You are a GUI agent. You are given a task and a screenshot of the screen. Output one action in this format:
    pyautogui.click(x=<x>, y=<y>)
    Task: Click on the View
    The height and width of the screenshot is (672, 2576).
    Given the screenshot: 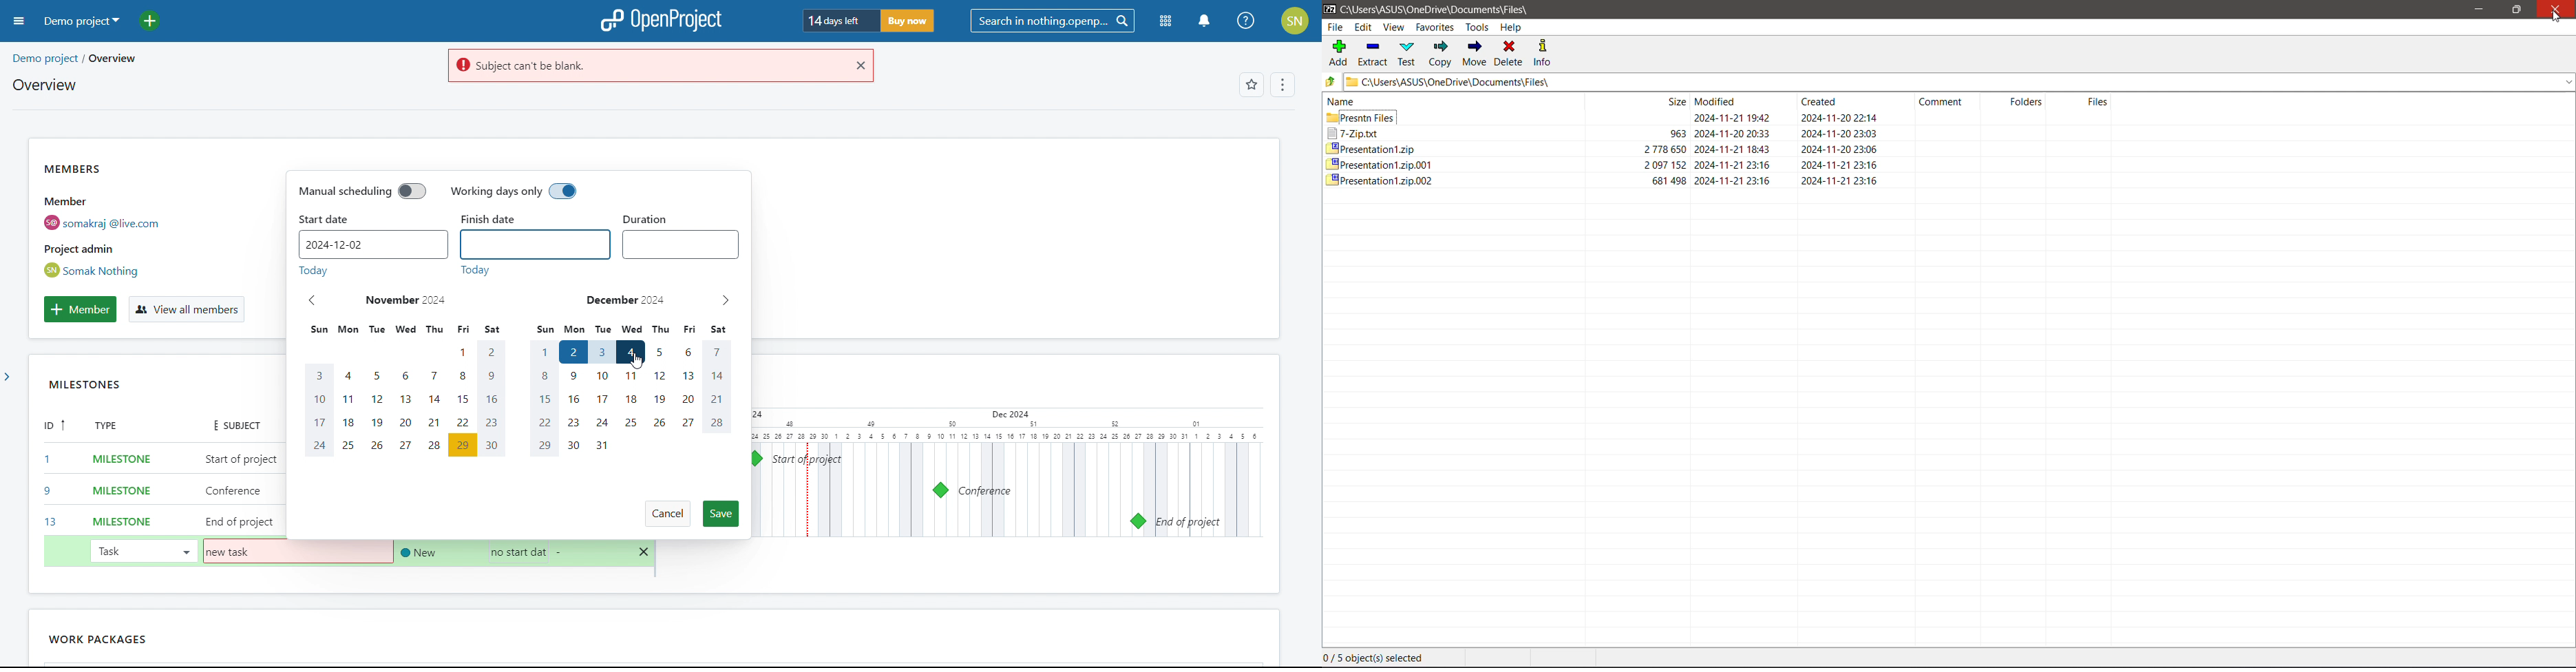 What is the action you would take?
    pyautogui.click(x=1397, y=28)
    